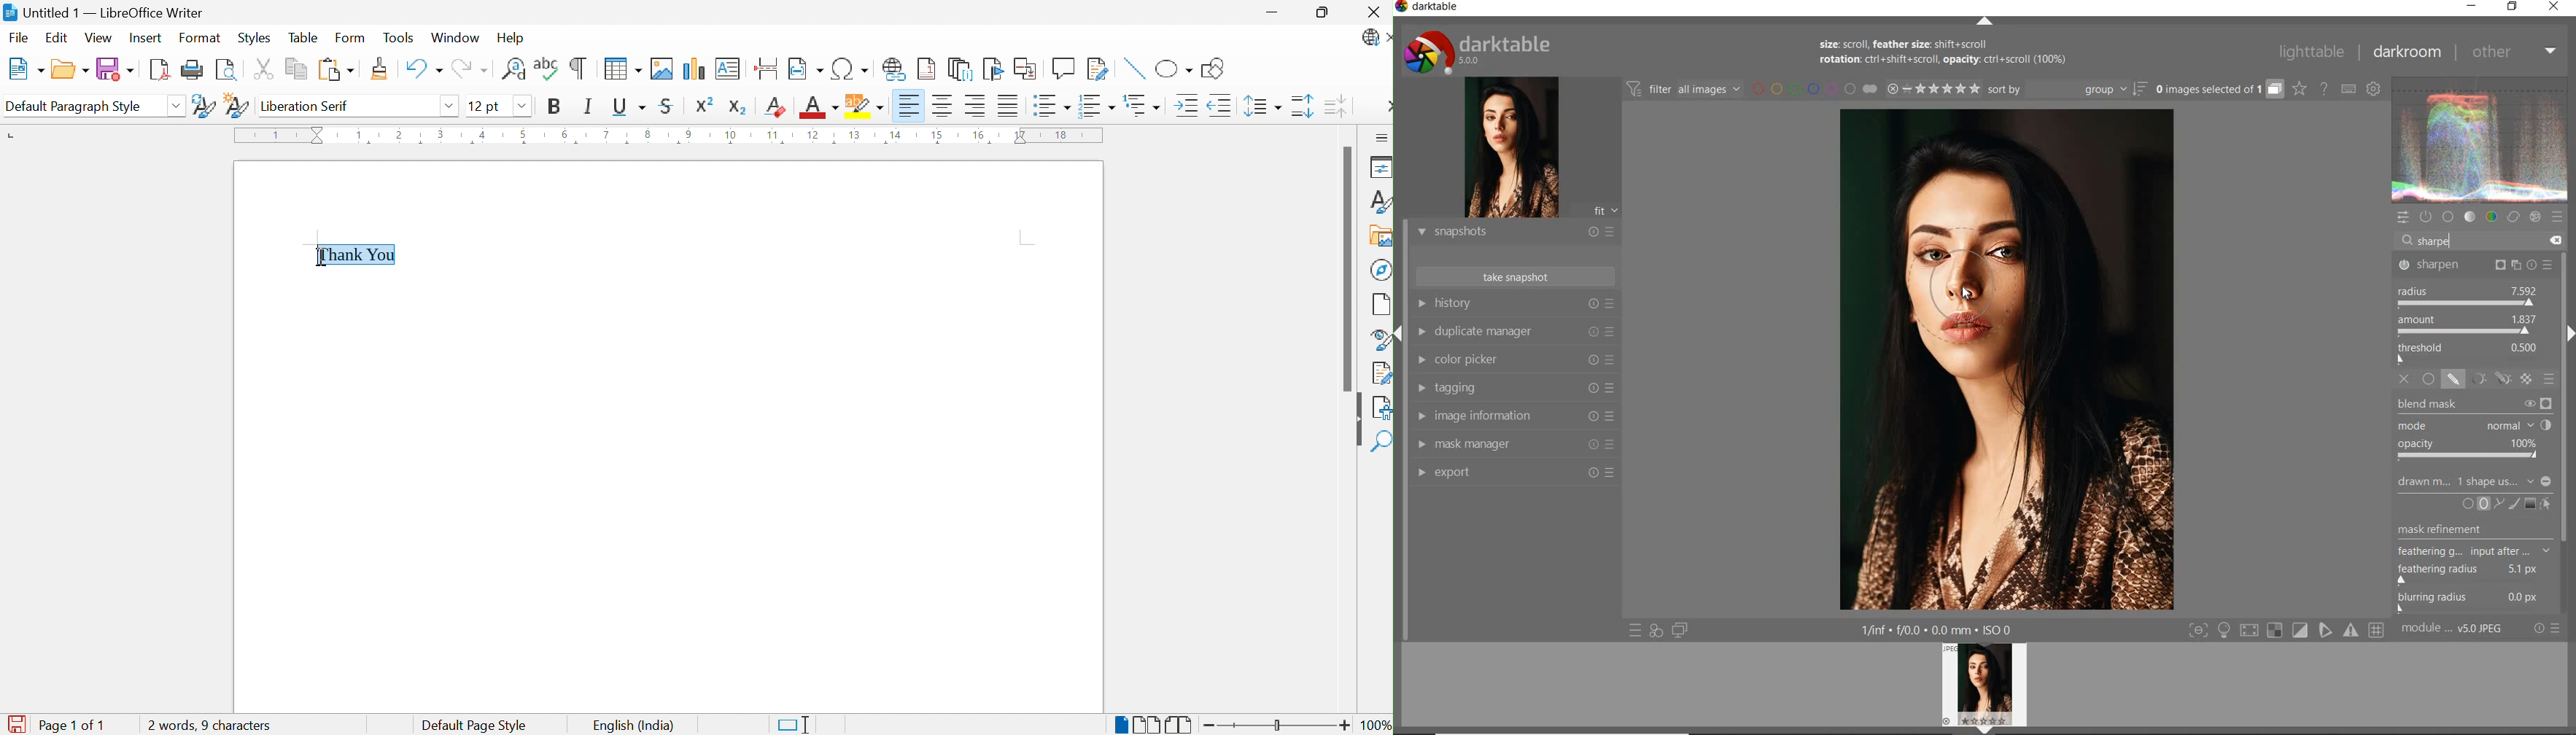 The image size is (2576, 756). What do you see at coordinates (2066, 88) in the screenshot?
I see `sort` at bounding box center [2066, 88].